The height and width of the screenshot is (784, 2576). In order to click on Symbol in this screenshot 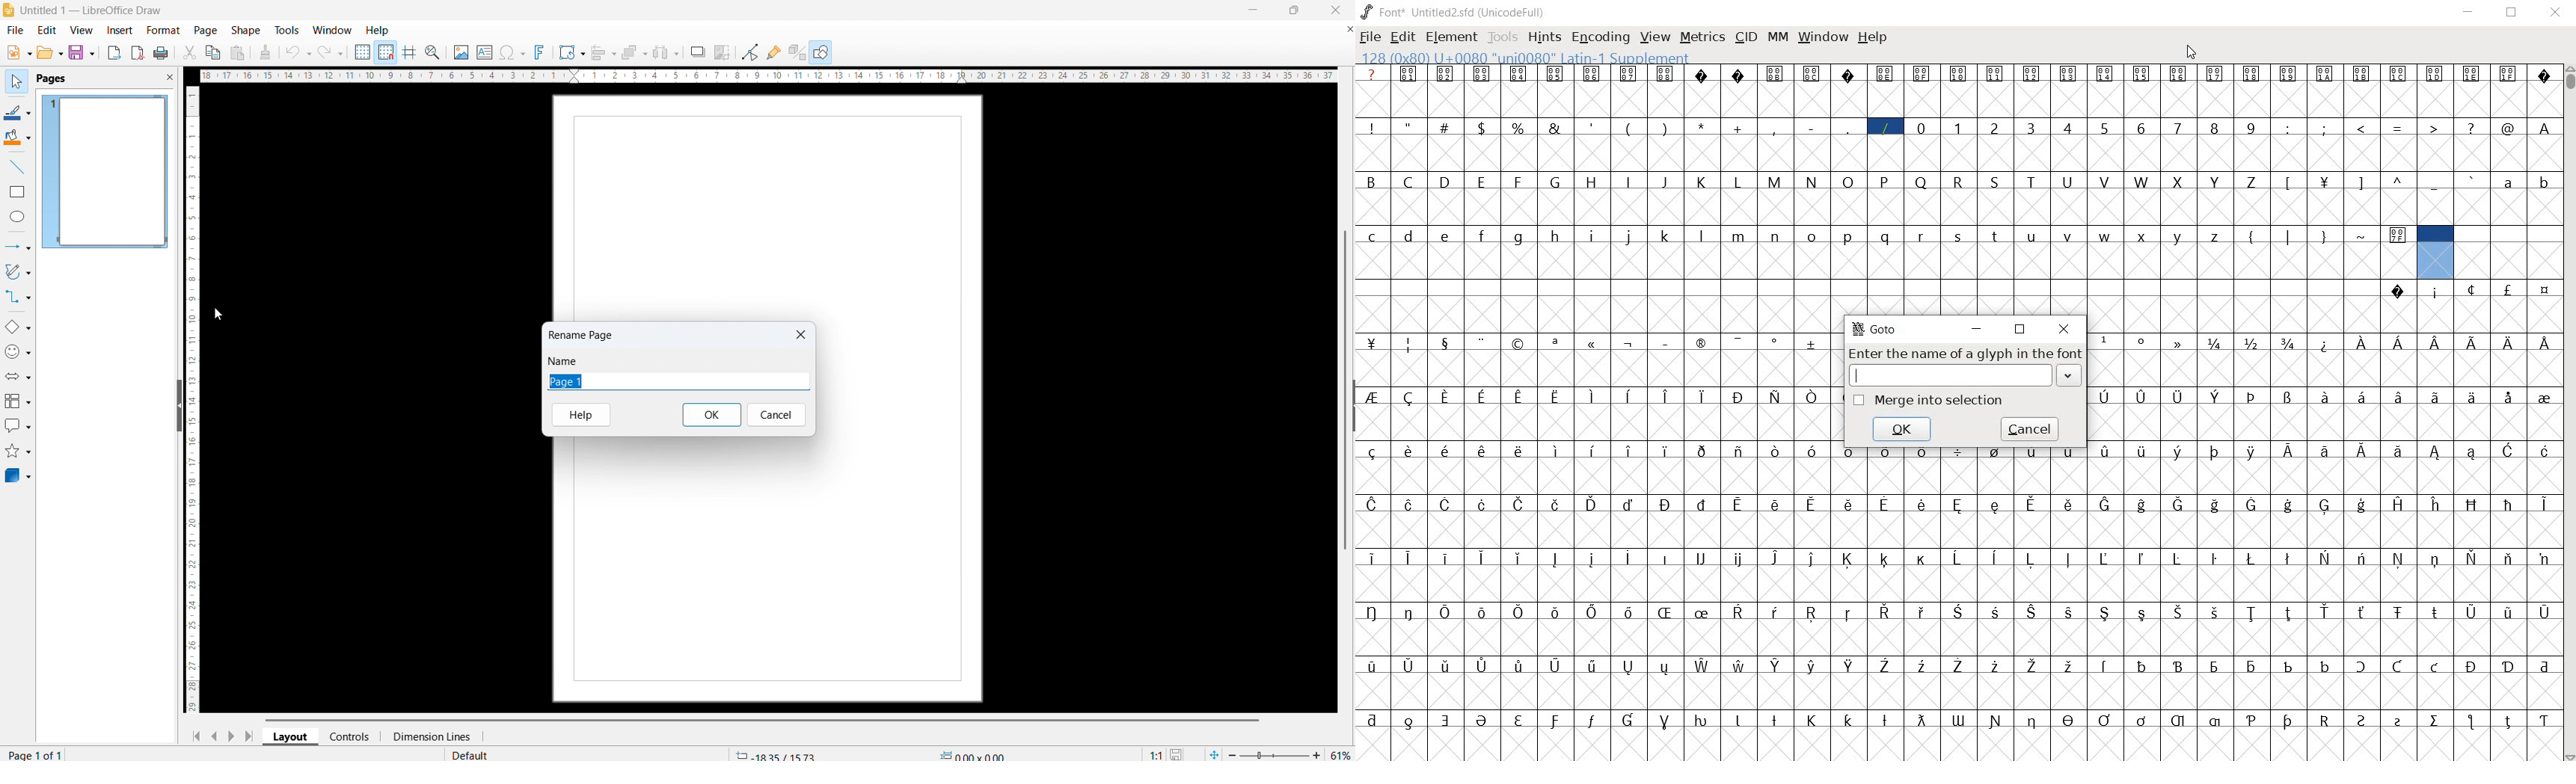, I will do `click(2471, 74)`.